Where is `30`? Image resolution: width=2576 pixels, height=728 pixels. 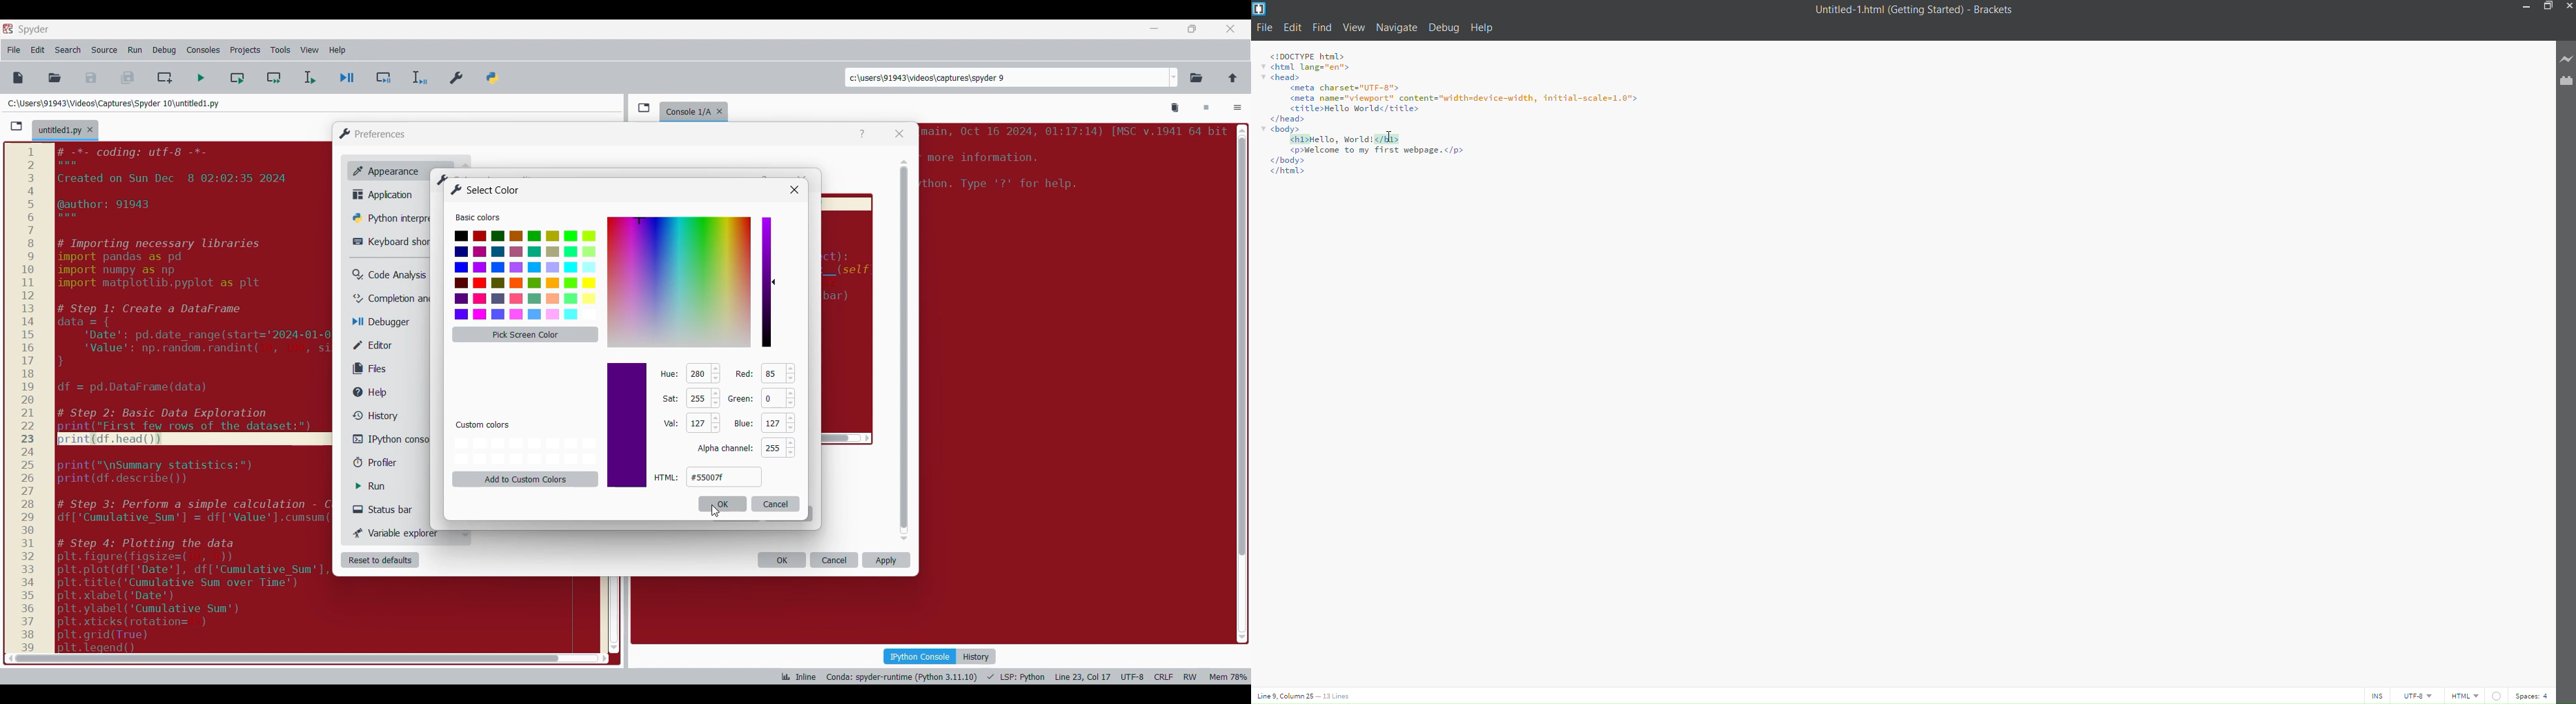
30 is located at coordinates (772, 423).